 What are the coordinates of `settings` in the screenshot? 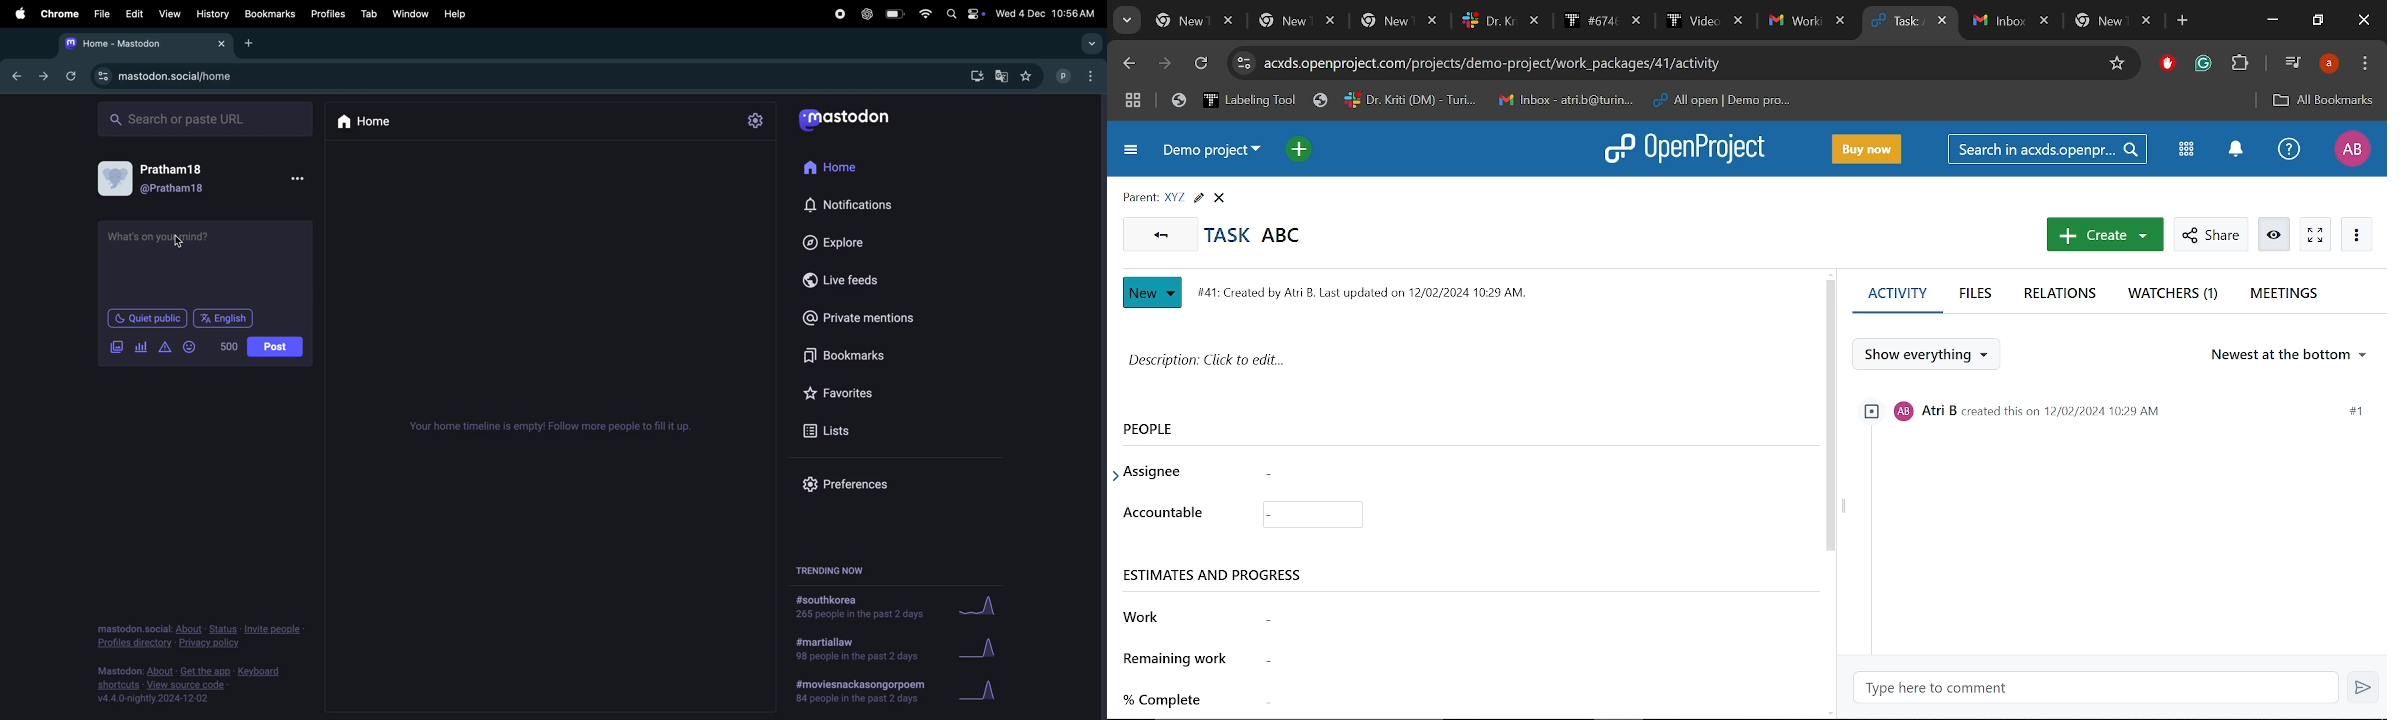 It's located at (755, 122).